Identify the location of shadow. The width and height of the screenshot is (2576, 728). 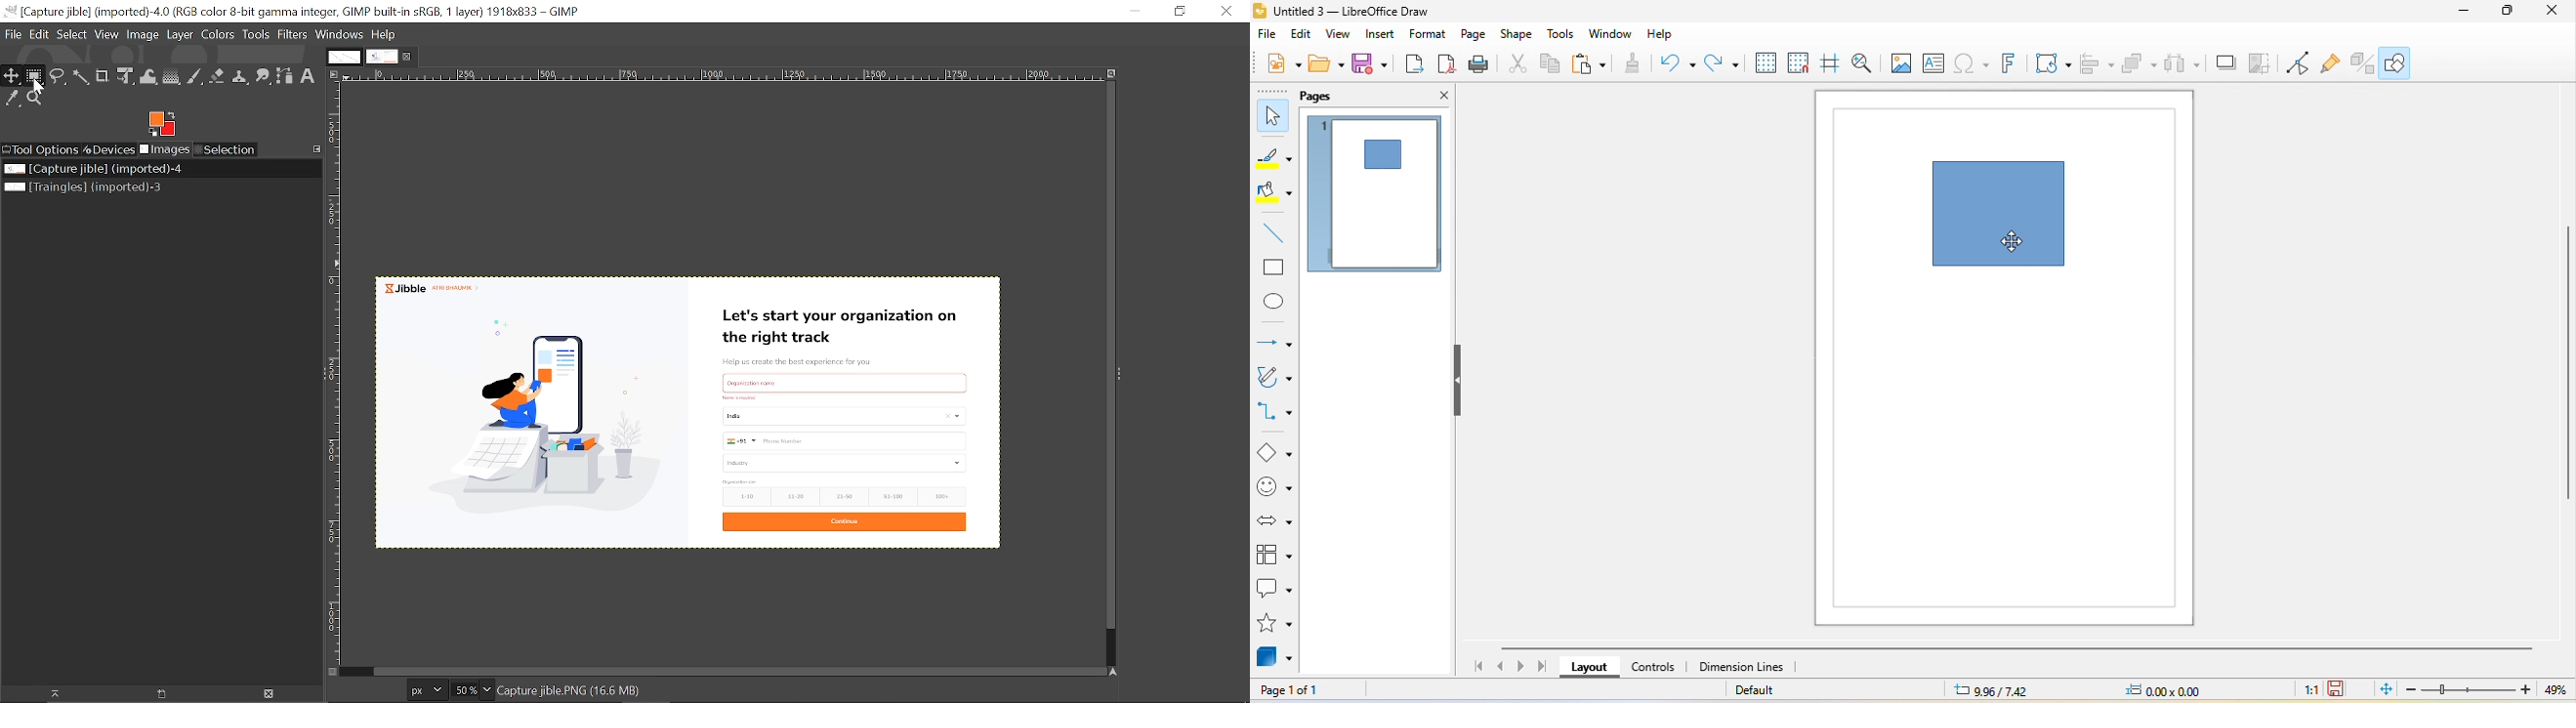
(2225, 64).